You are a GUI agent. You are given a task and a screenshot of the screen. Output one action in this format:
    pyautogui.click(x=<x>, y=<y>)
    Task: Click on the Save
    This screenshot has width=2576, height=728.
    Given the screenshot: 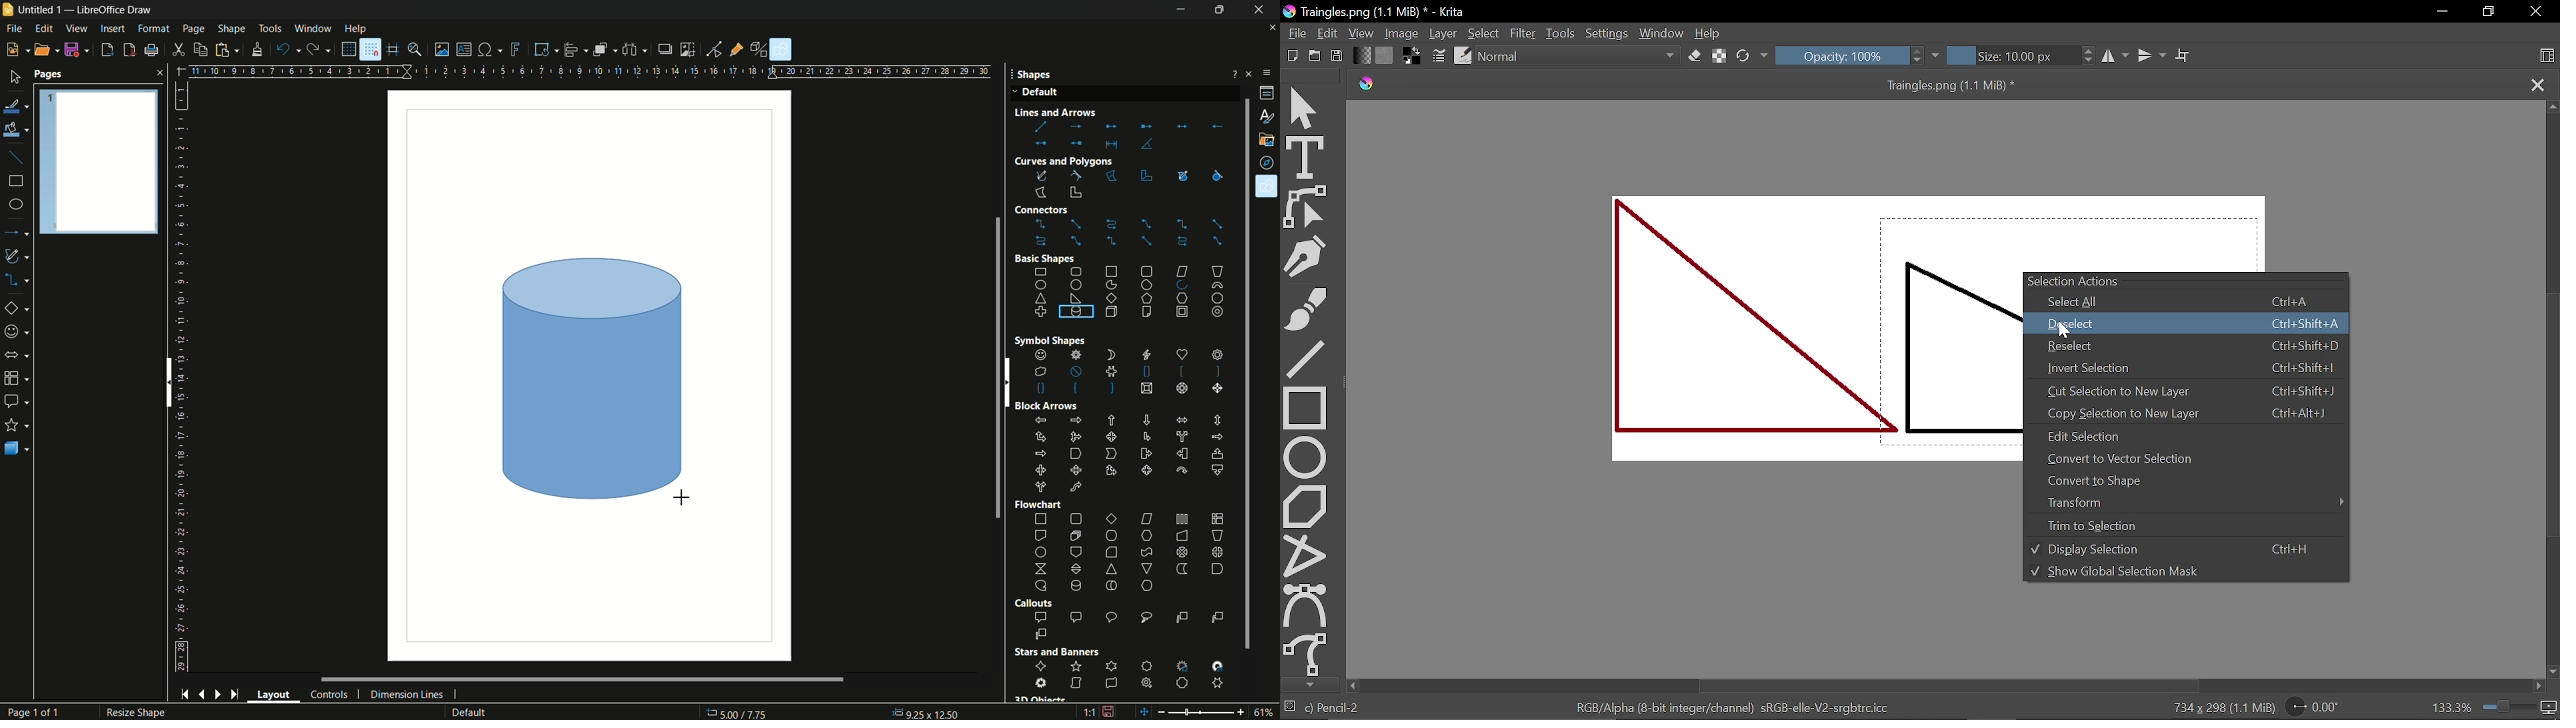 What is the action you would take?
    pyautogui.click(x=1338, y=57)
    